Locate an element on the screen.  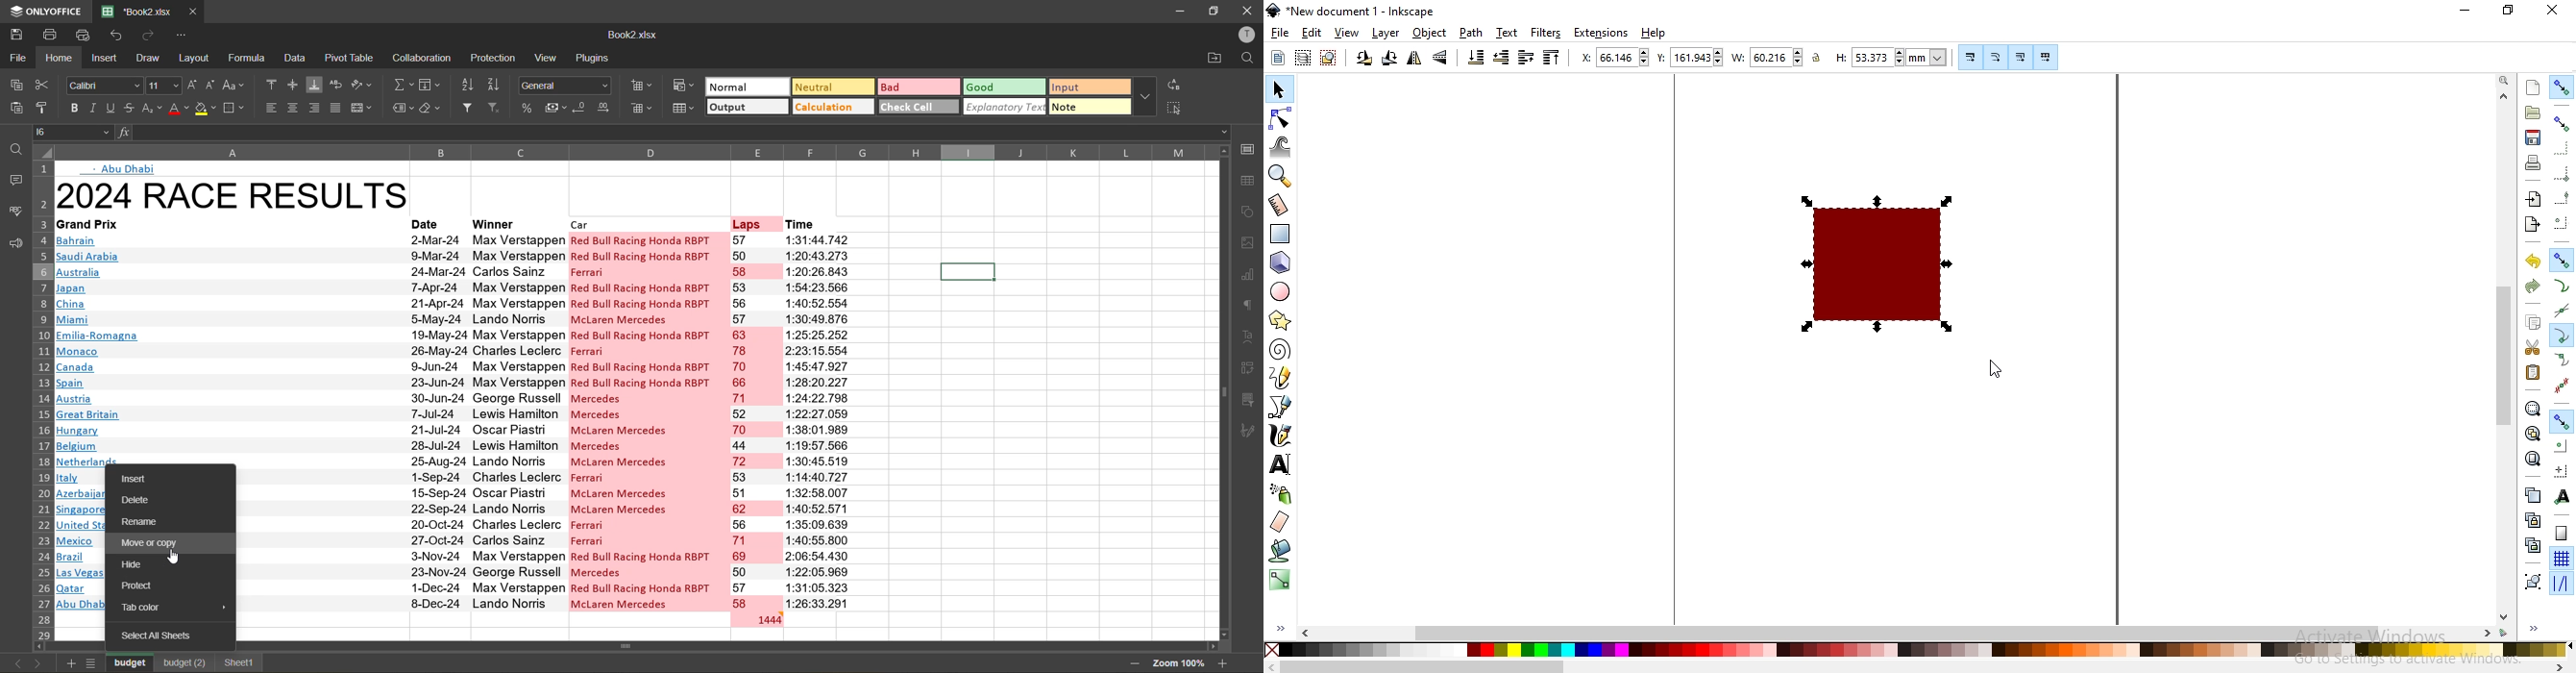
mm is located at coordinates (1928, 57).